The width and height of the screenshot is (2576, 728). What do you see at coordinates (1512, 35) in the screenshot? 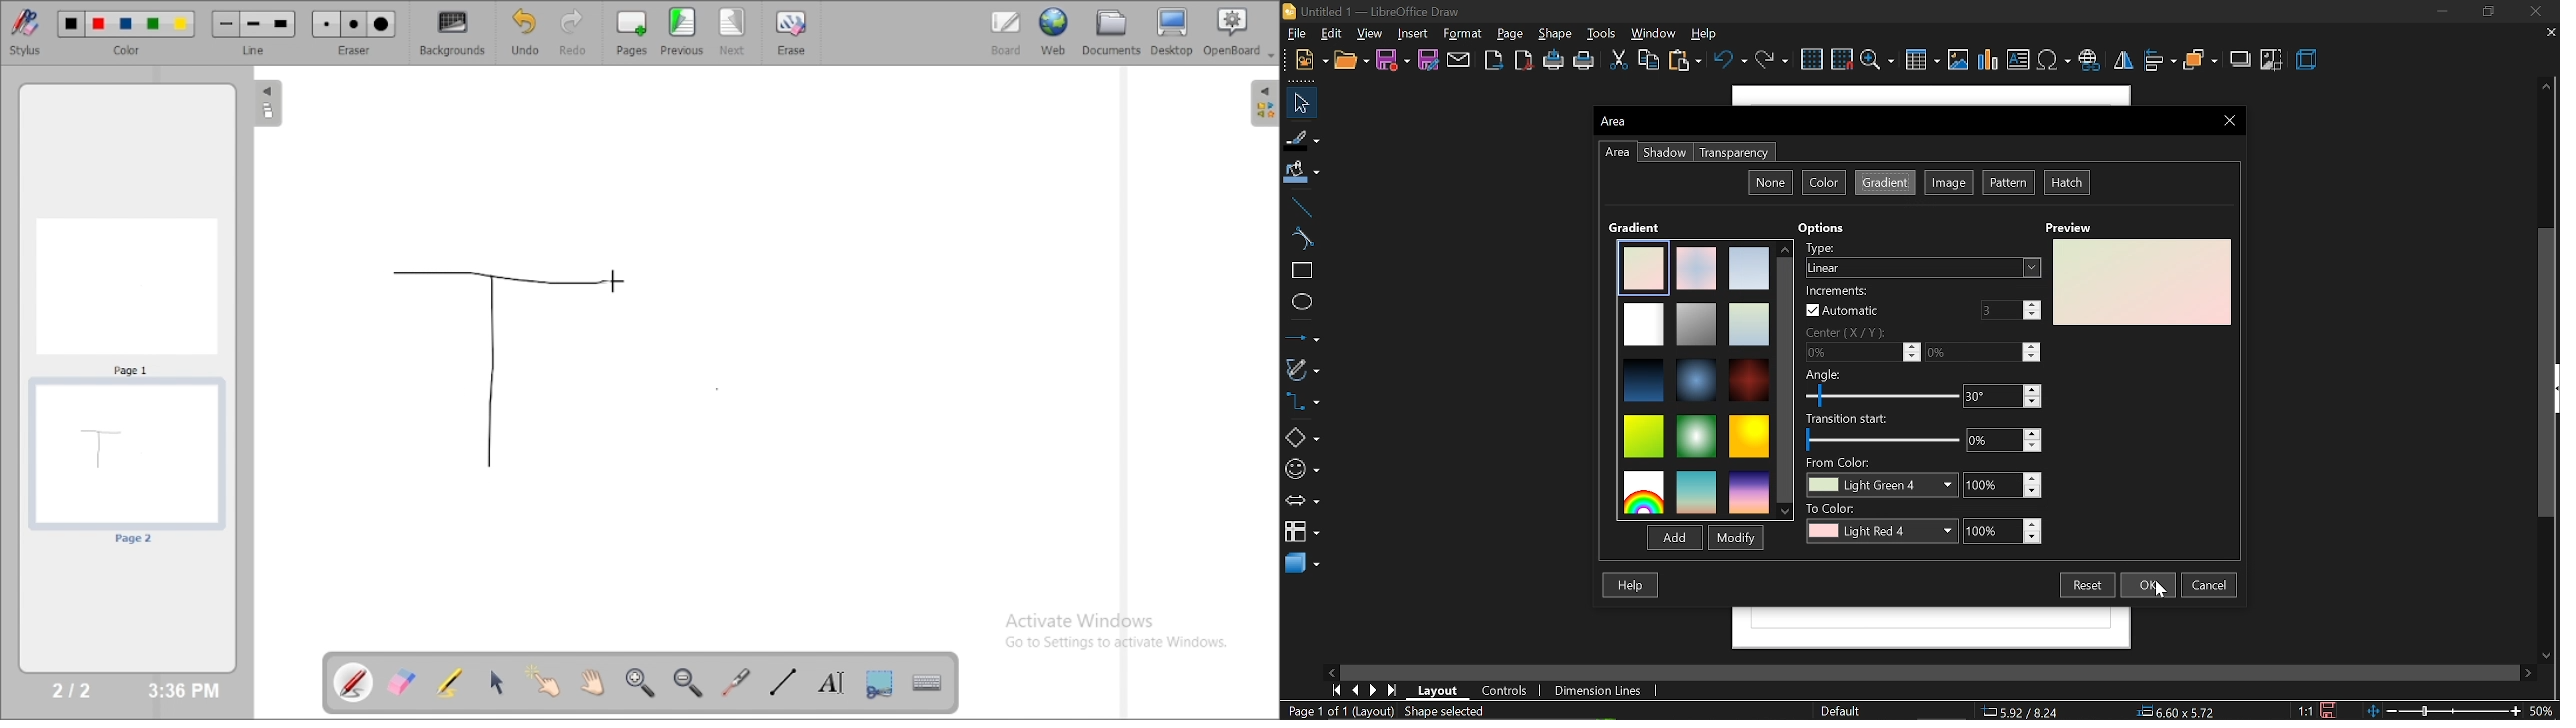
I see `page` at bounding box center [1512, 35].